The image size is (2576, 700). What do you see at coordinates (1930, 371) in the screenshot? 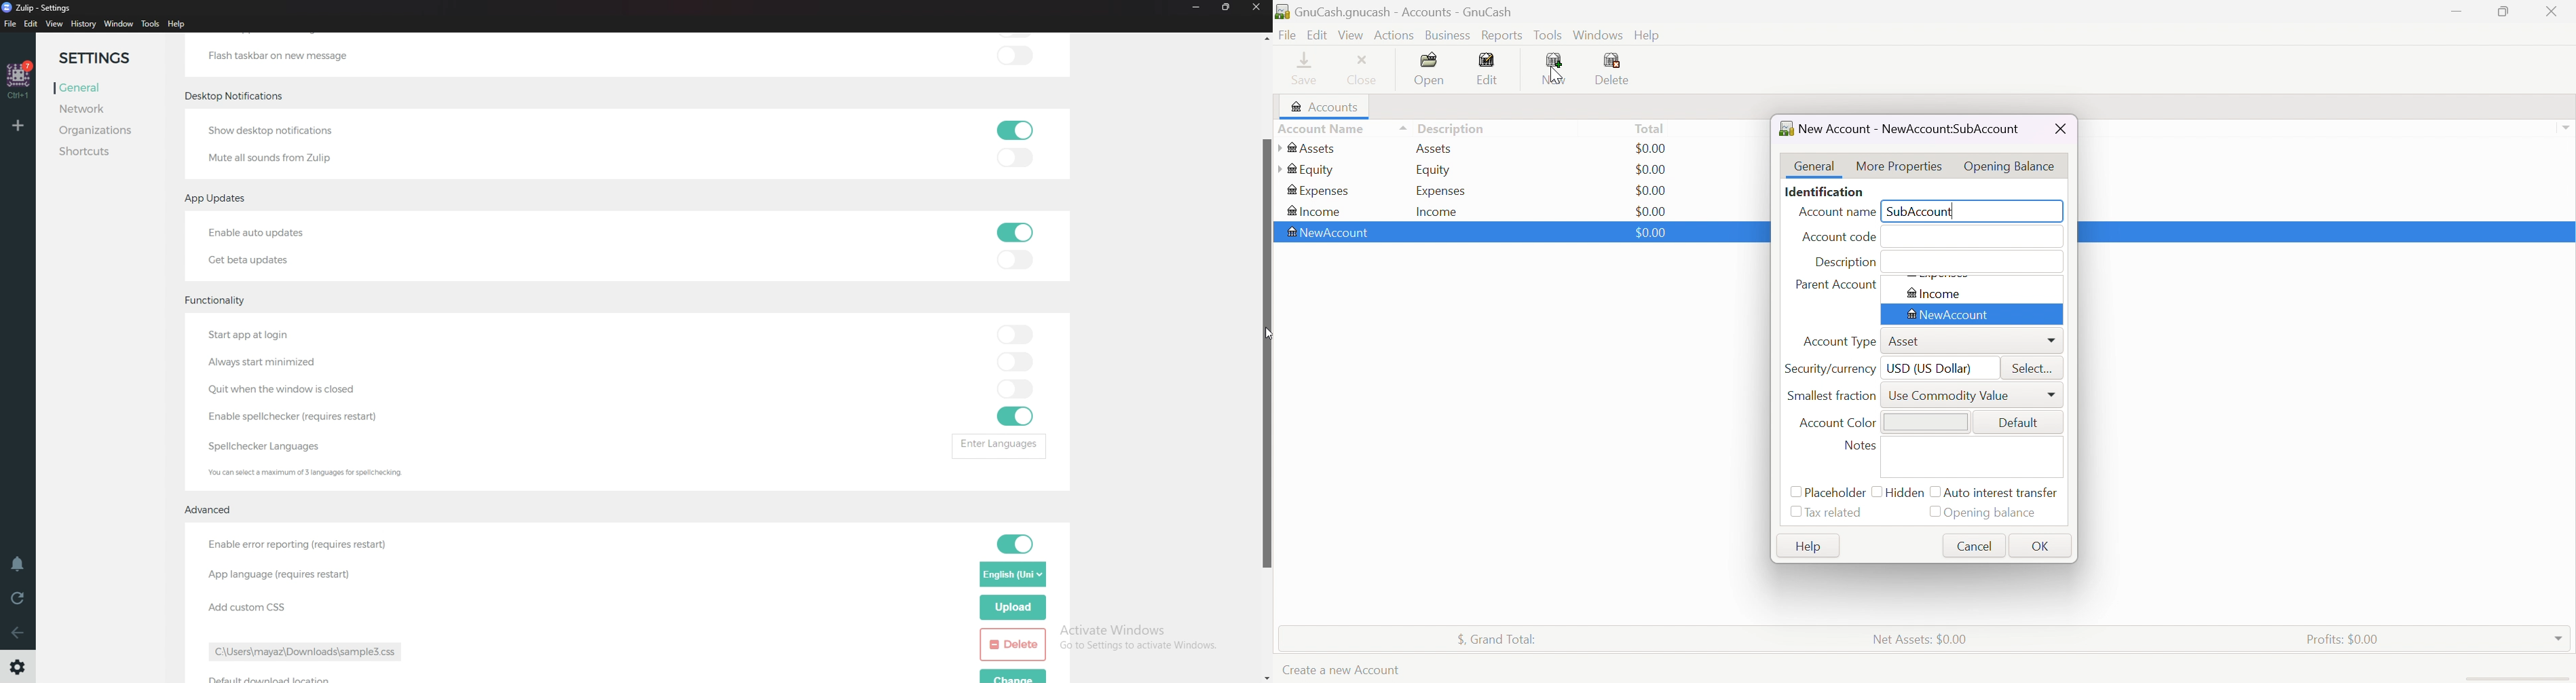
I see `USD (US Dollar)` at bounding box center [1930, 371].